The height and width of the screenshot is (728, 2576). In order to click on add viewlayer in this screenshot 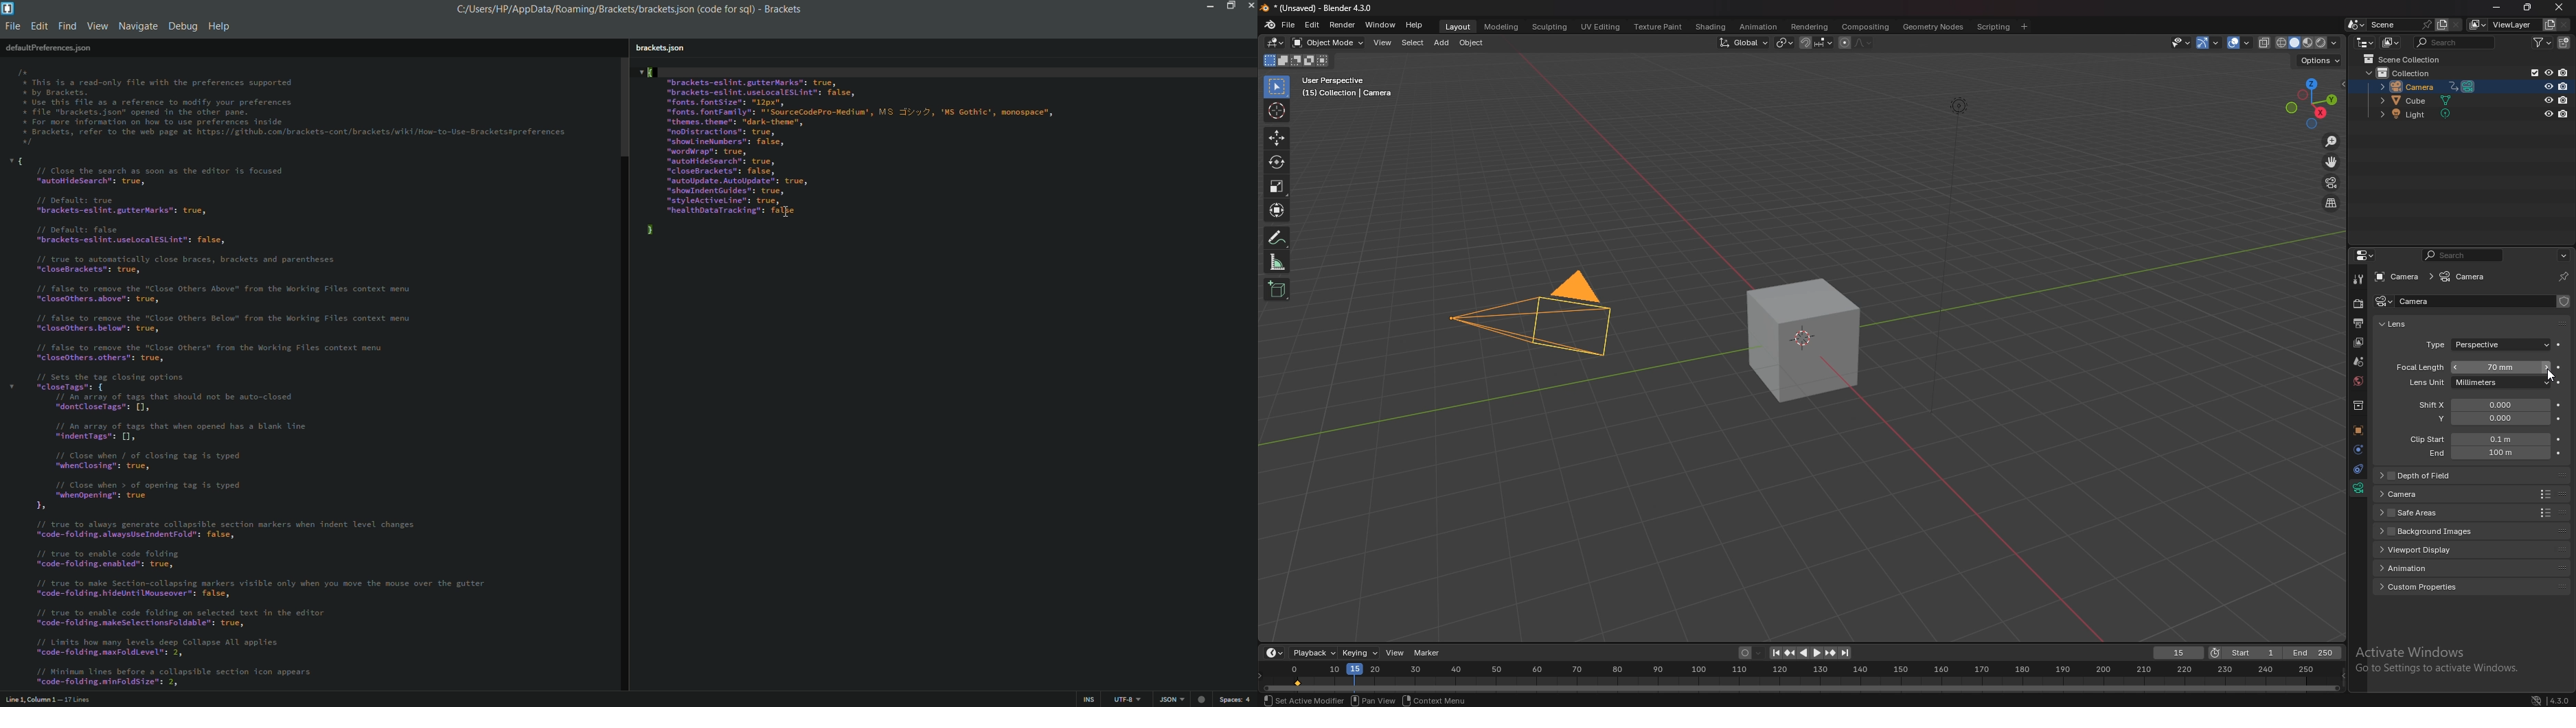, I will do `click(2549, 23)`.